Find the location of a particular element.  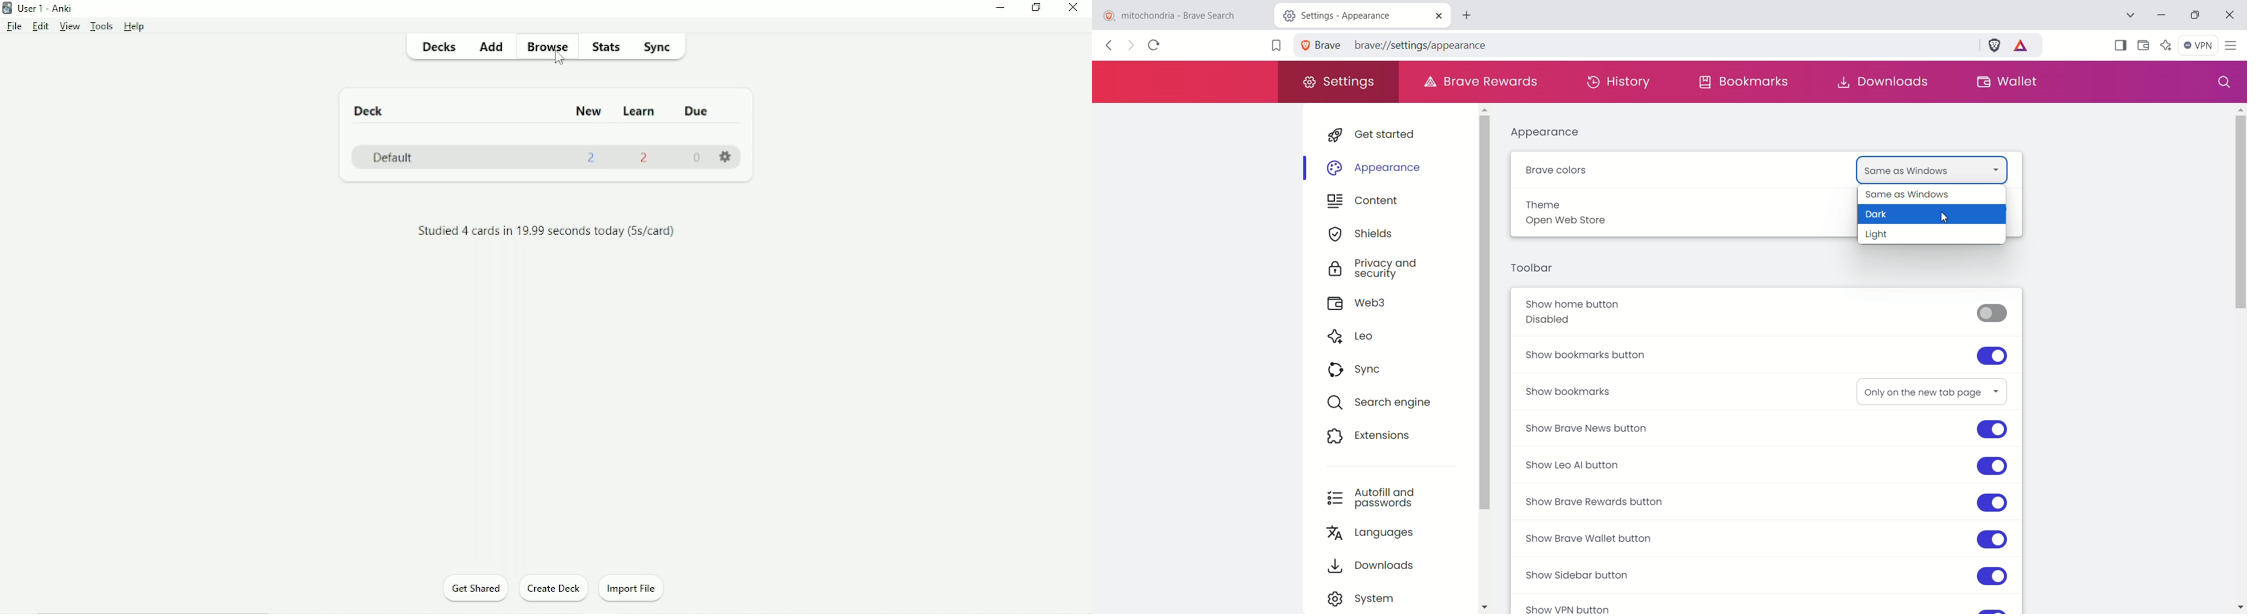

User 1 - Anki is located at coordinates (49, 9).